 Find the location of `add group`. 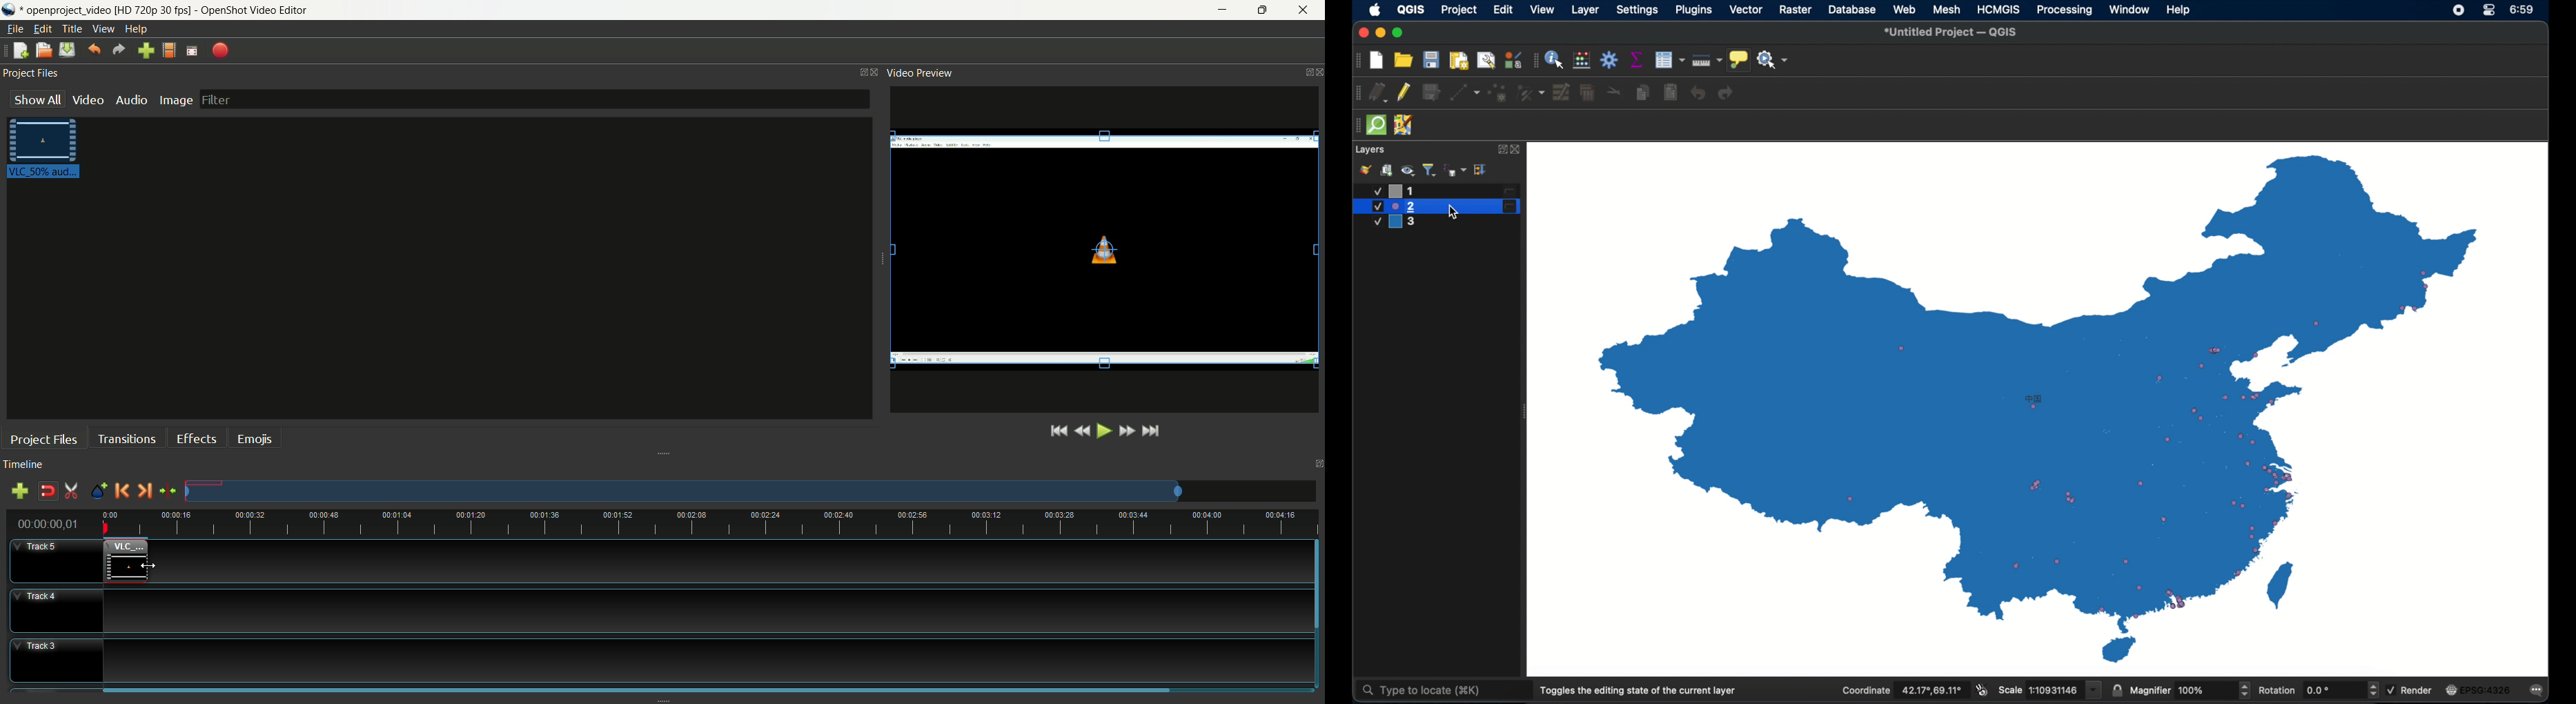

add group is located at coordinates (1387, 169).